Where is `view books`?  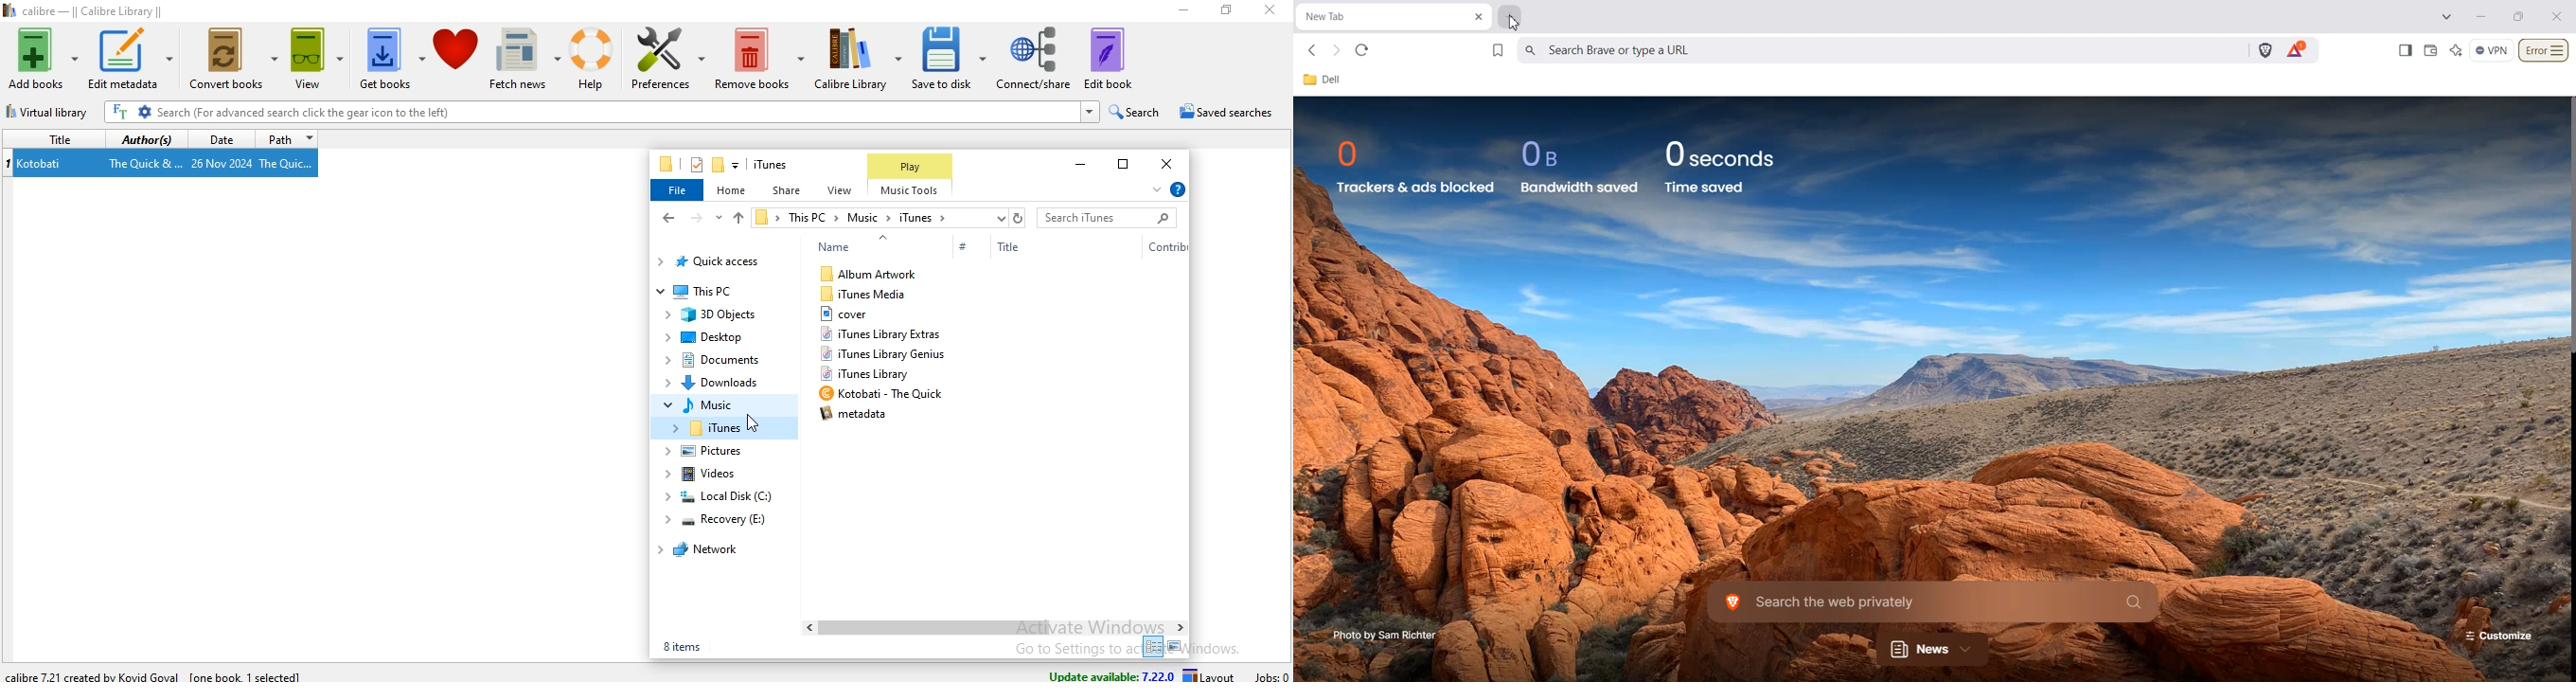 view books is located at coordinates (319, 60).